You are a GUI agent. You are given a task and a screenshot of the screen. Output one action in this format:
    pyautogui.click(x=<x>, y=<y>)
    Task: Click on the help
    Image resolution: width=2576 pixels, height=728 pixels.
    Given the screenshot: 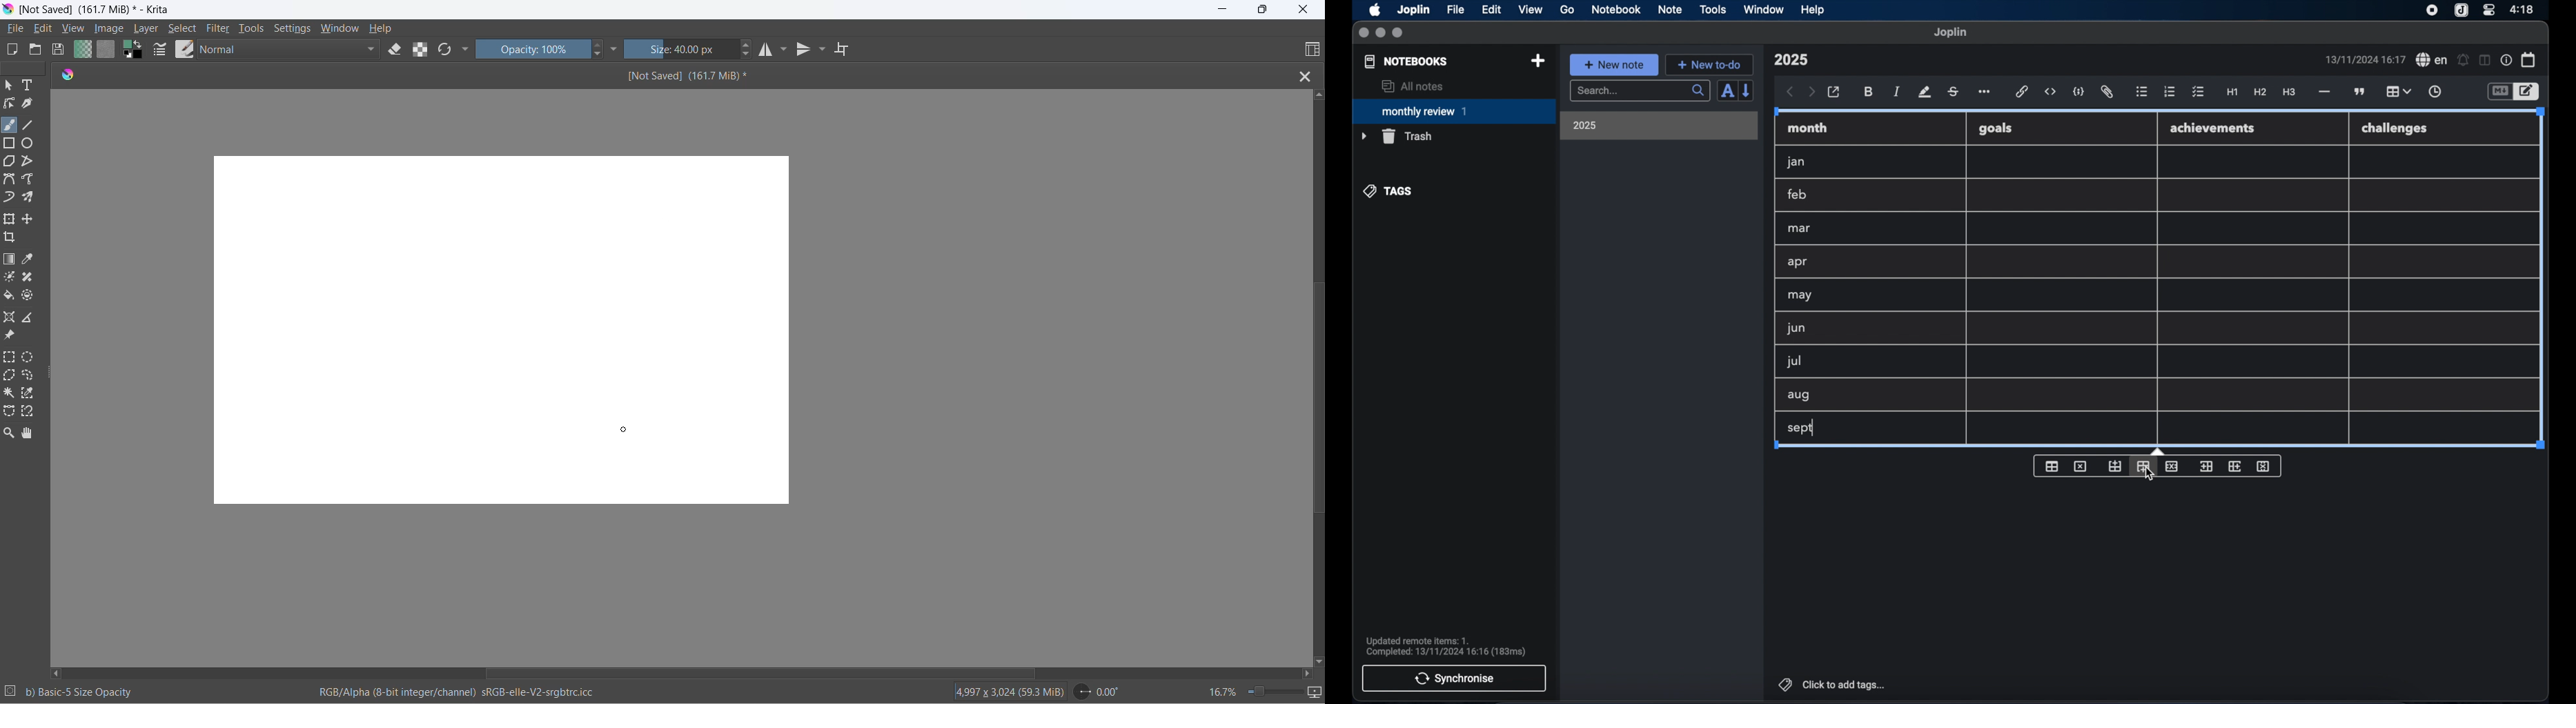 What is the action you would take?
    pyautogui.click(x=1814, y=10)
    